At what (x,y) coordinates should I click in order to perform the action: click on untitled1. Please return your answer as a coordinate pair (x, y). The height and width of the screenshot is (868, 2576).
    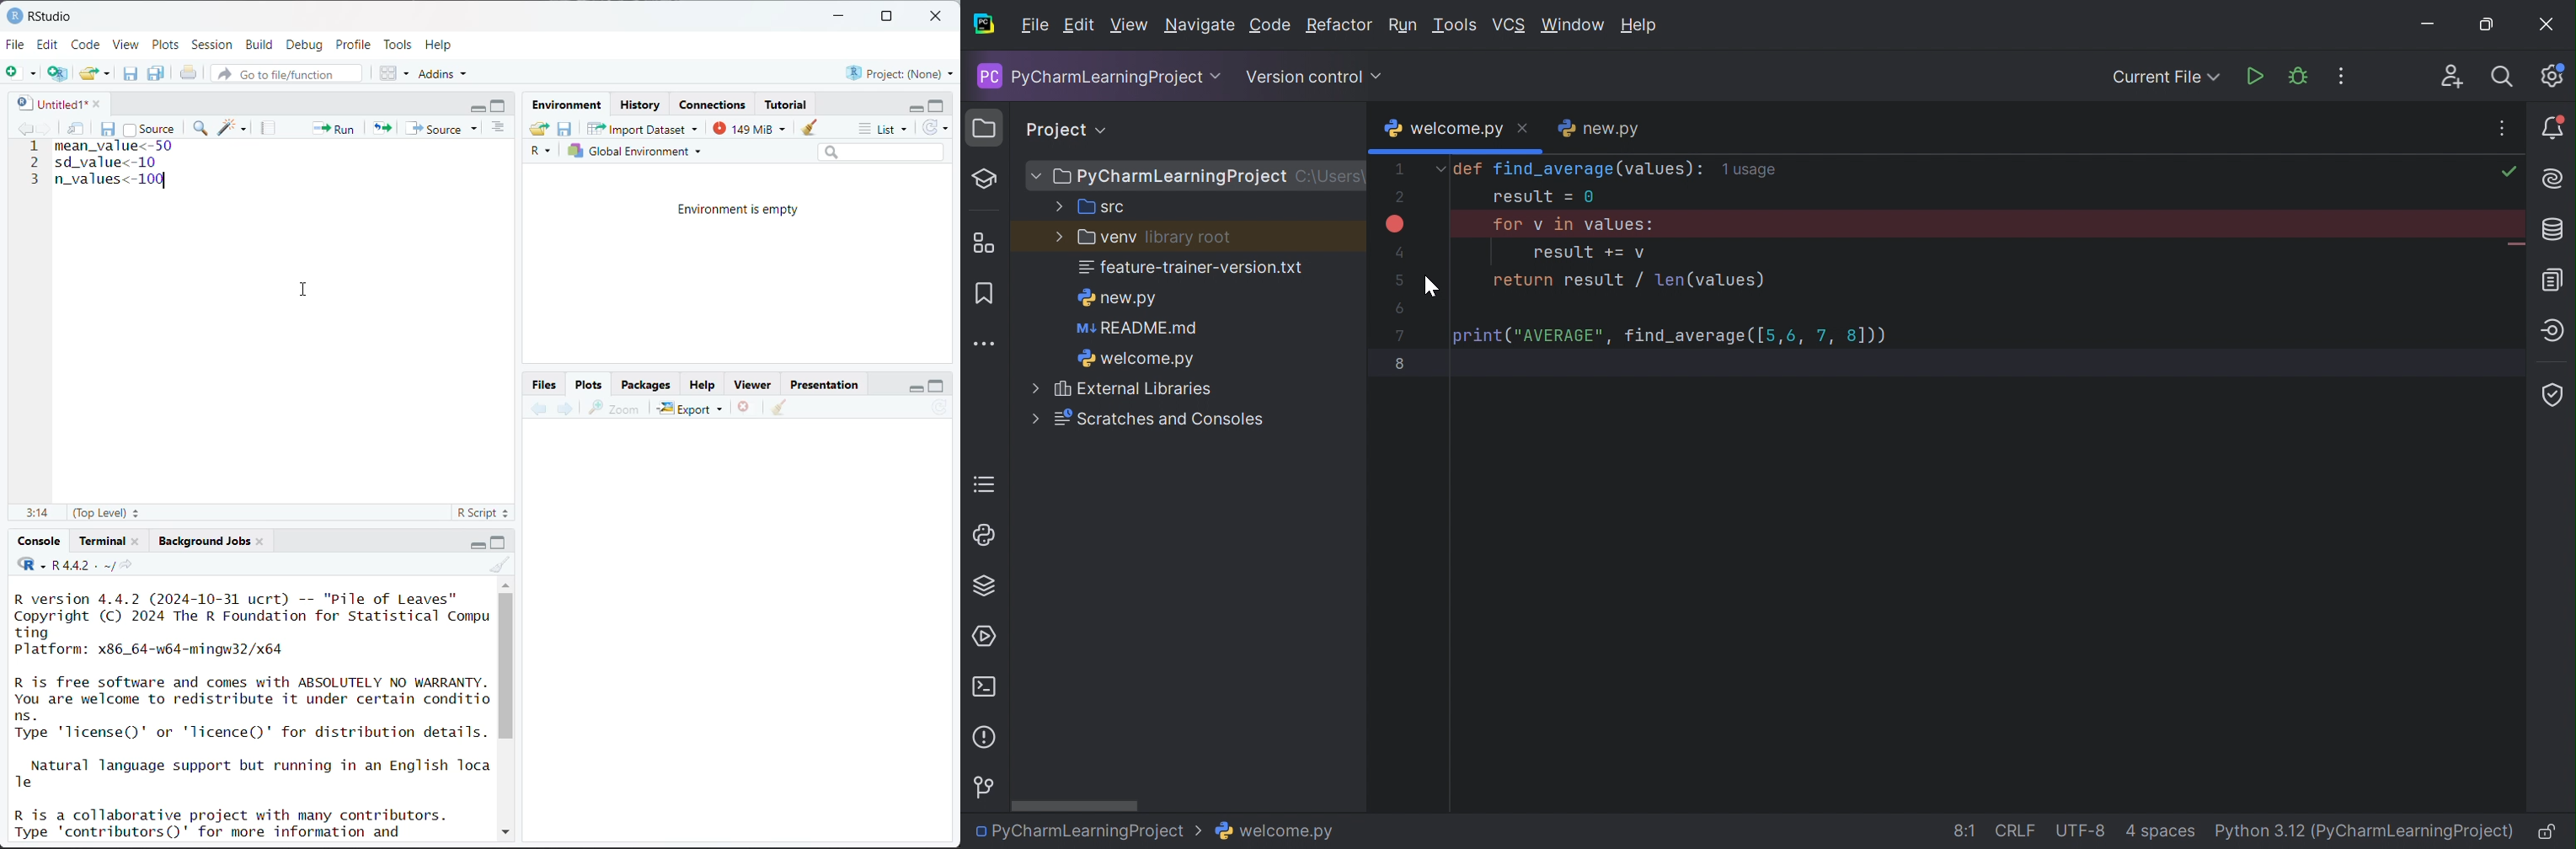
    Looking at the image, I should click on (48, 103).